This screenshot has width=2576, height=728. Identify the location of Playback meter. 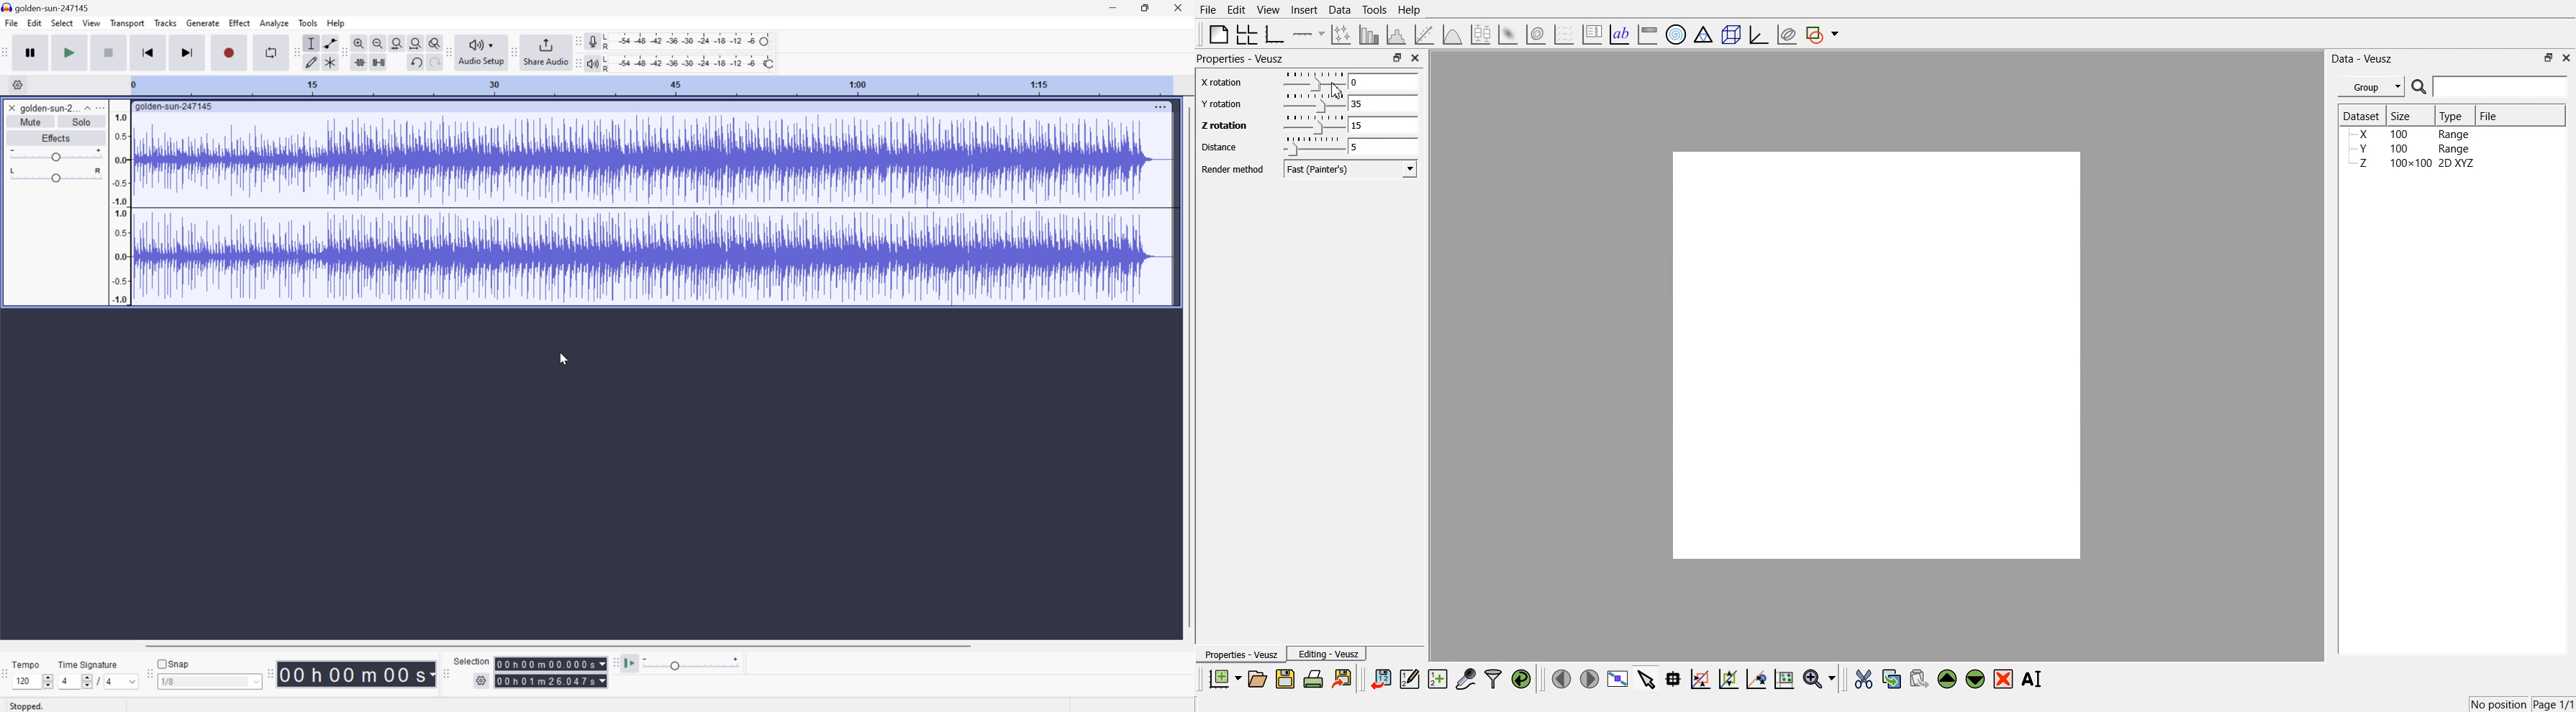
(594, 63).